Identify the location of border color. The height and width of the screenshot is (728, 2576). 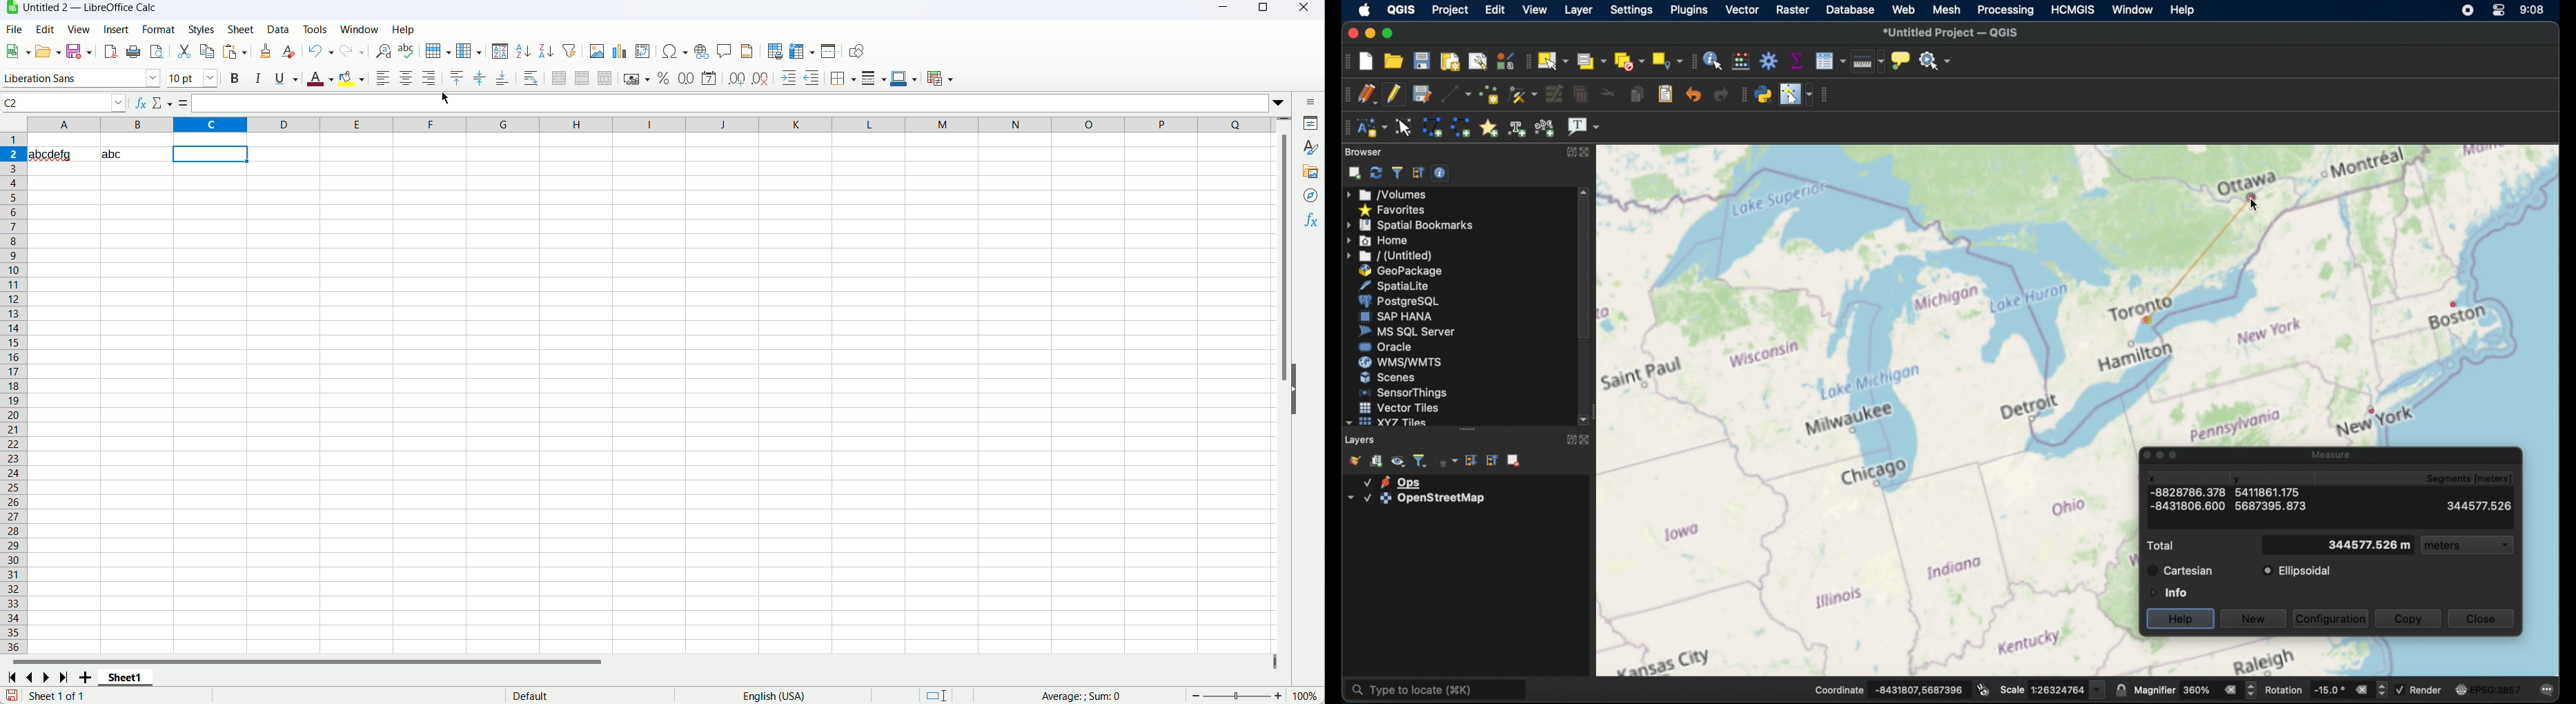
(903, 79).